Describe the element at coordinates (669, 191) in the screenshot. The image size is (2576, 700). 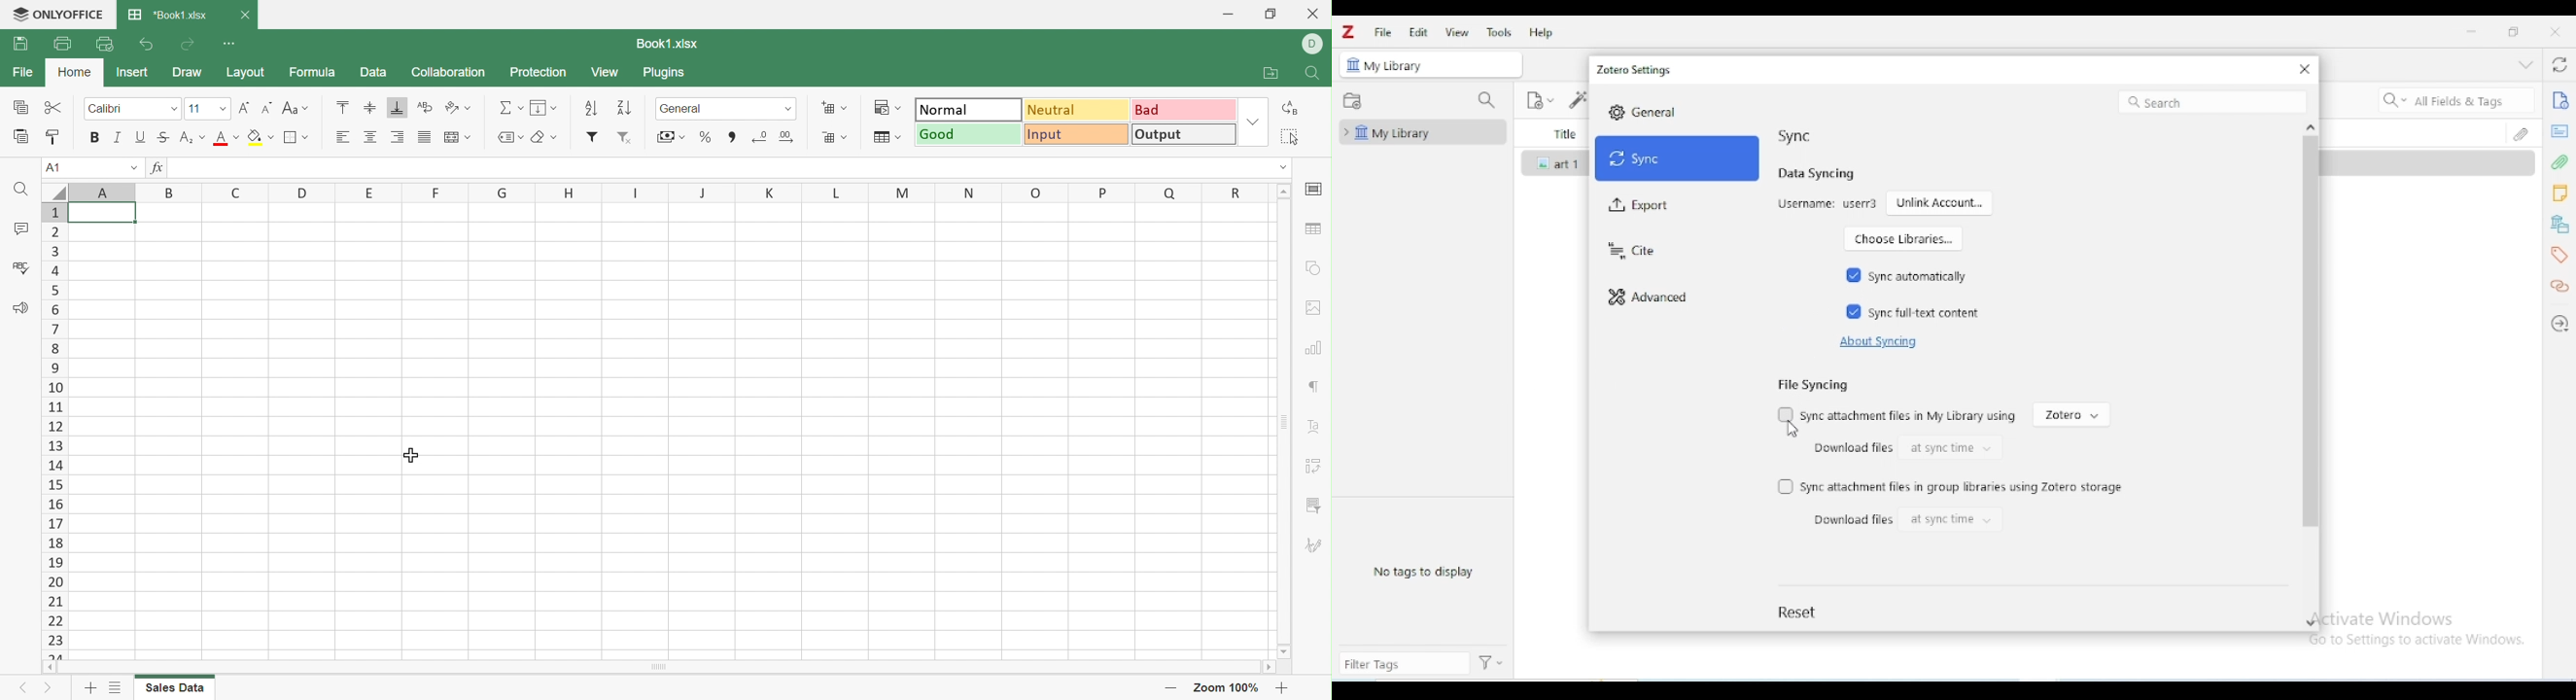
I see `Column Names` at that location.